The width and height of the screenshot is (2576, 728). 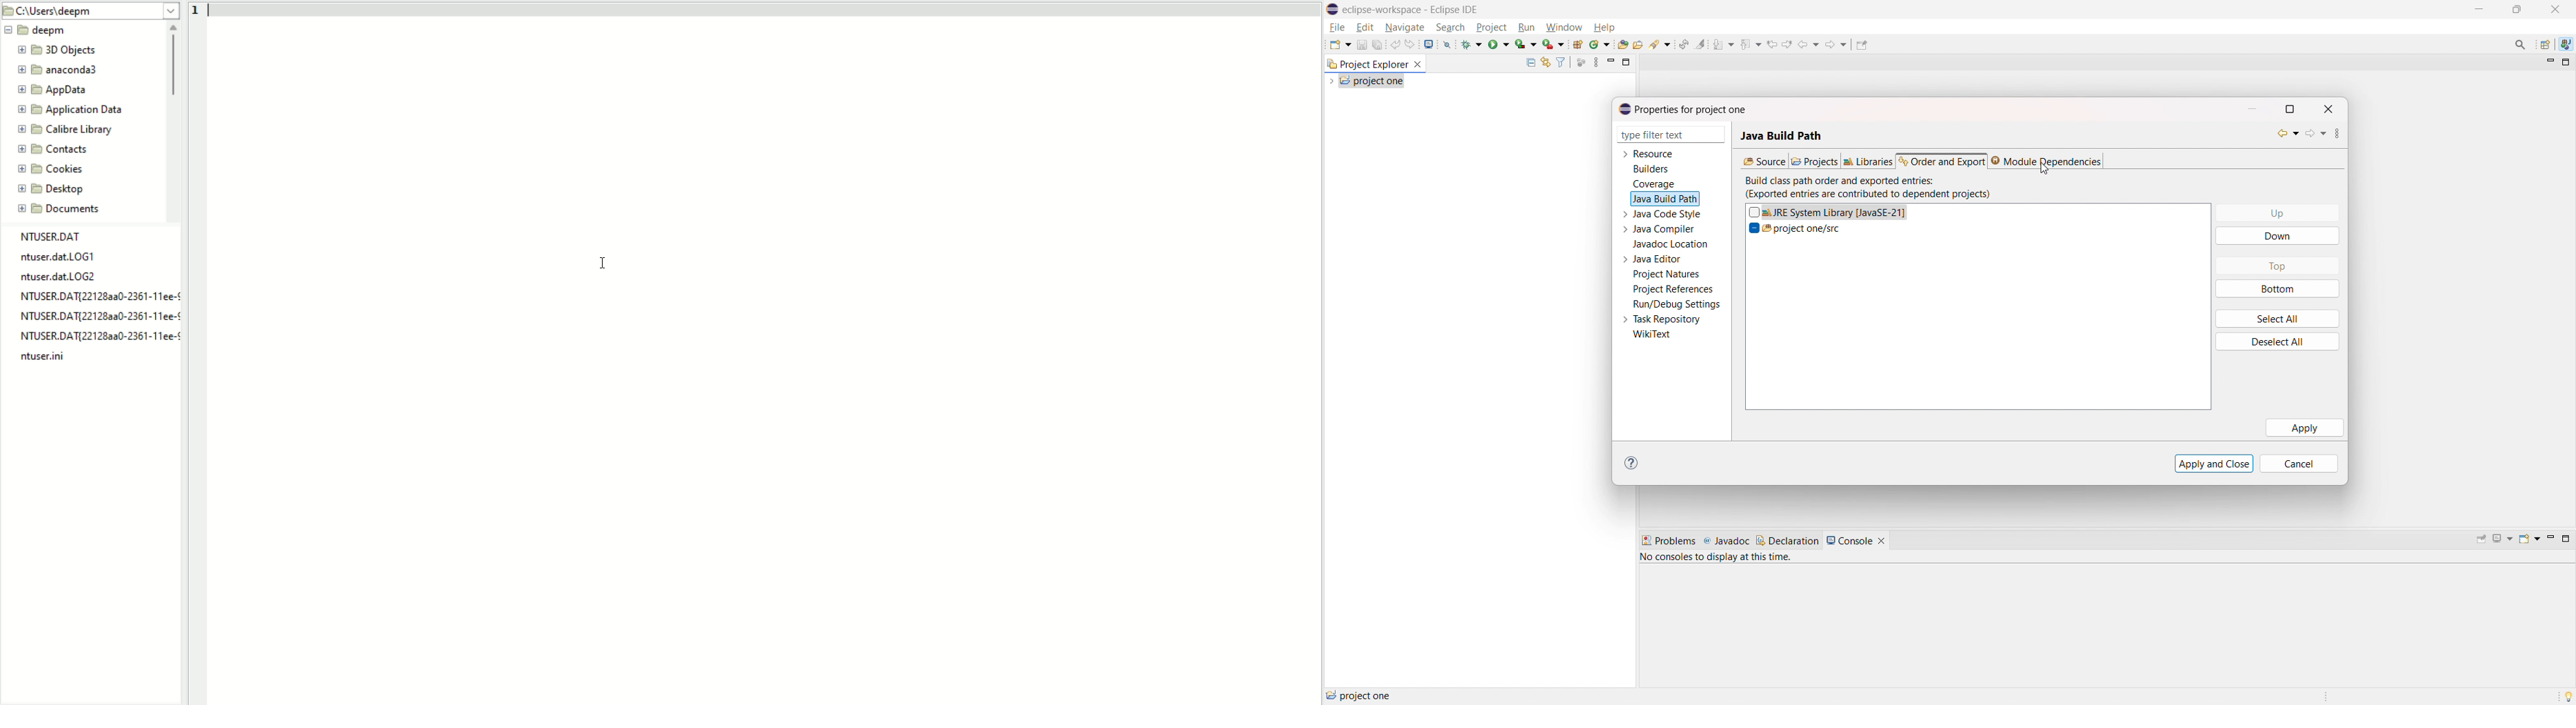 I want to click on save, so click(x=1362, y=44).